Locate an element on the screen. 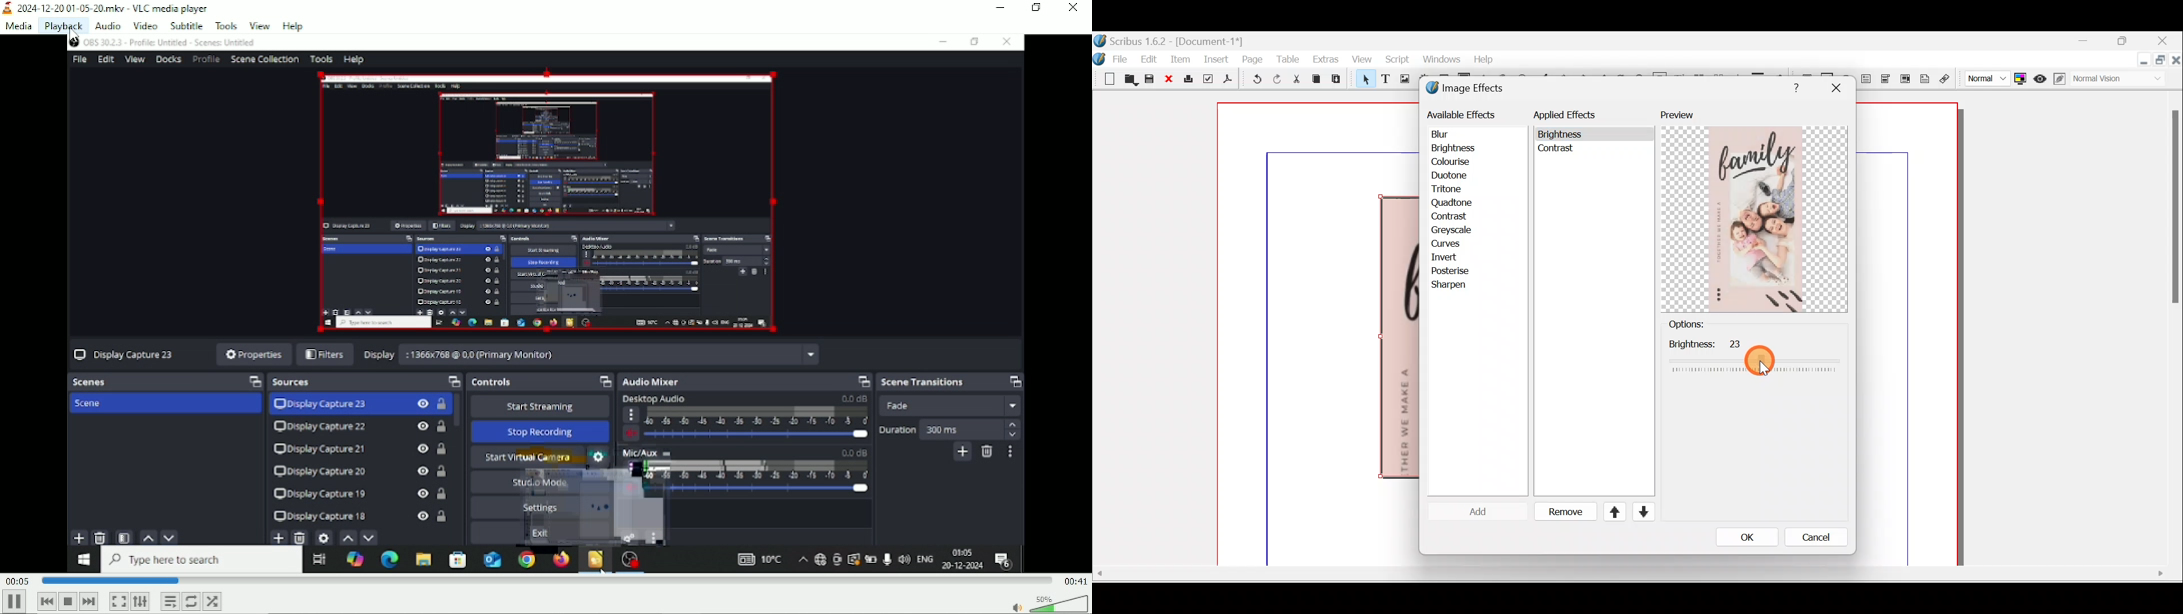 The image size is (2184, 616). Available effects is located at coordinates (1463, 114).